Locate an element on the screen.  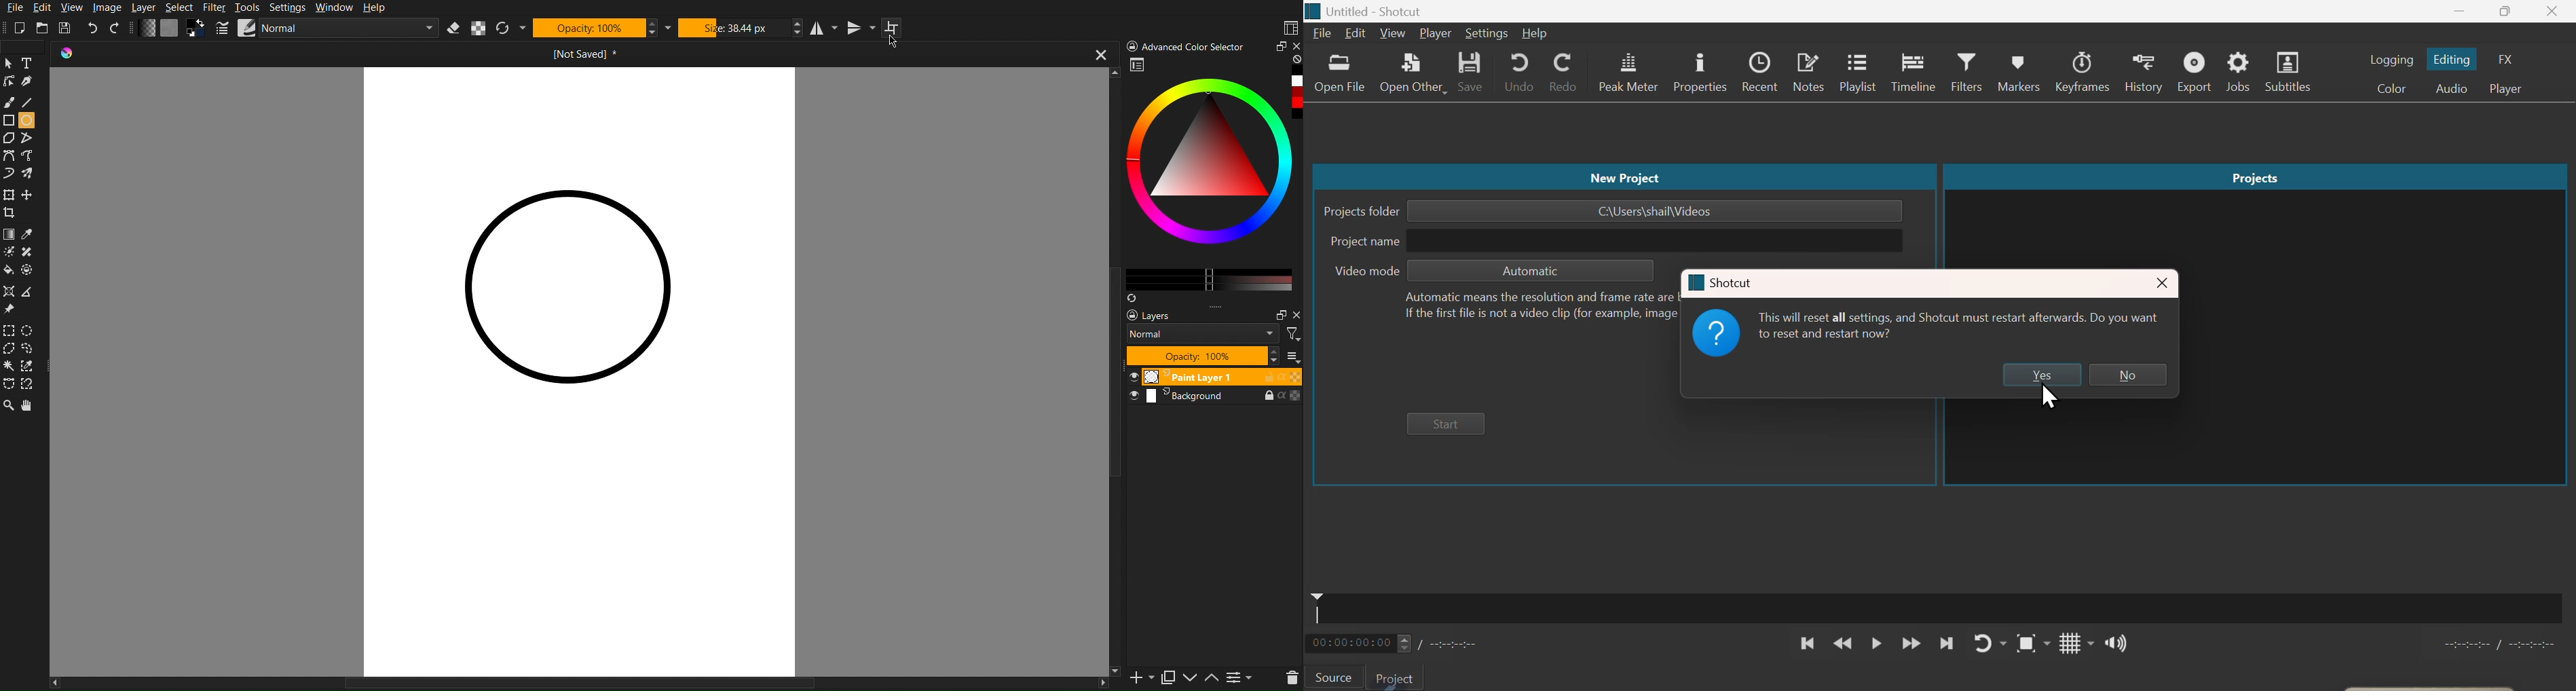
Settings is located at coordinates (291, 7).